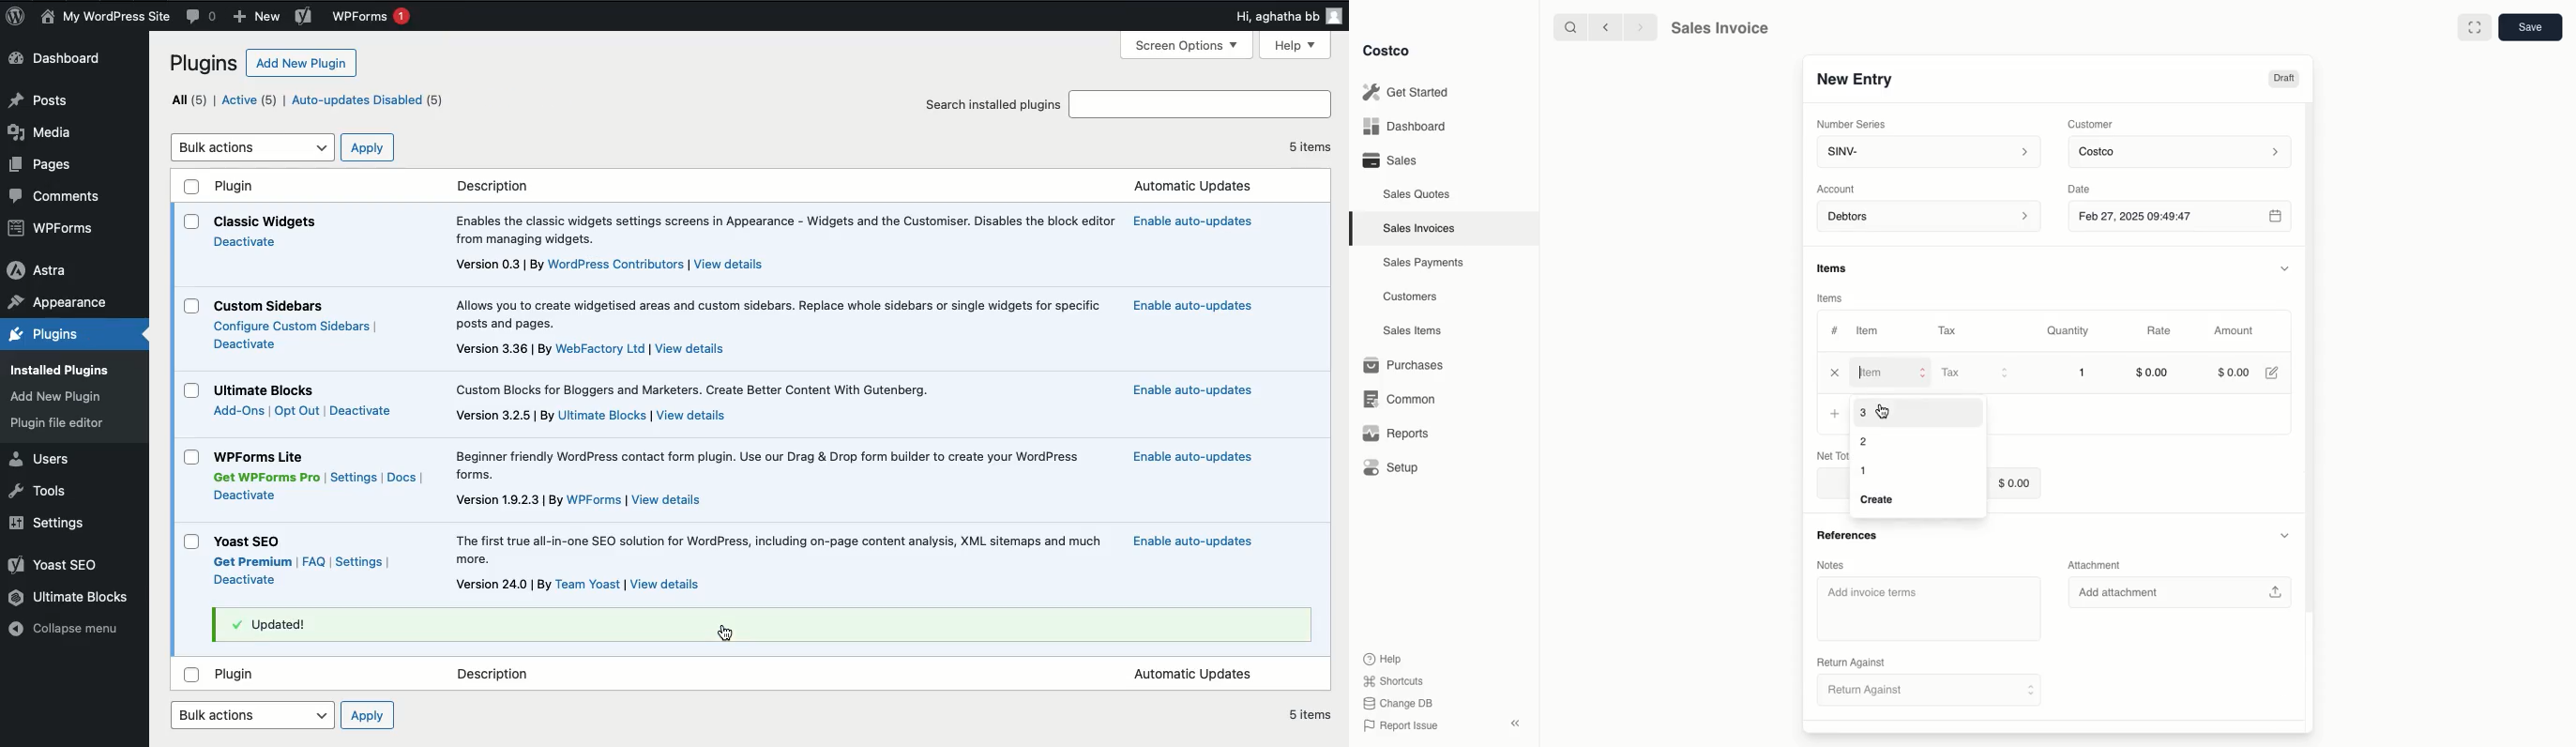  What do you see at coordinates (1400, 701) in the screenshot?
I see `Change DB` at bounding box center [1400, 701].